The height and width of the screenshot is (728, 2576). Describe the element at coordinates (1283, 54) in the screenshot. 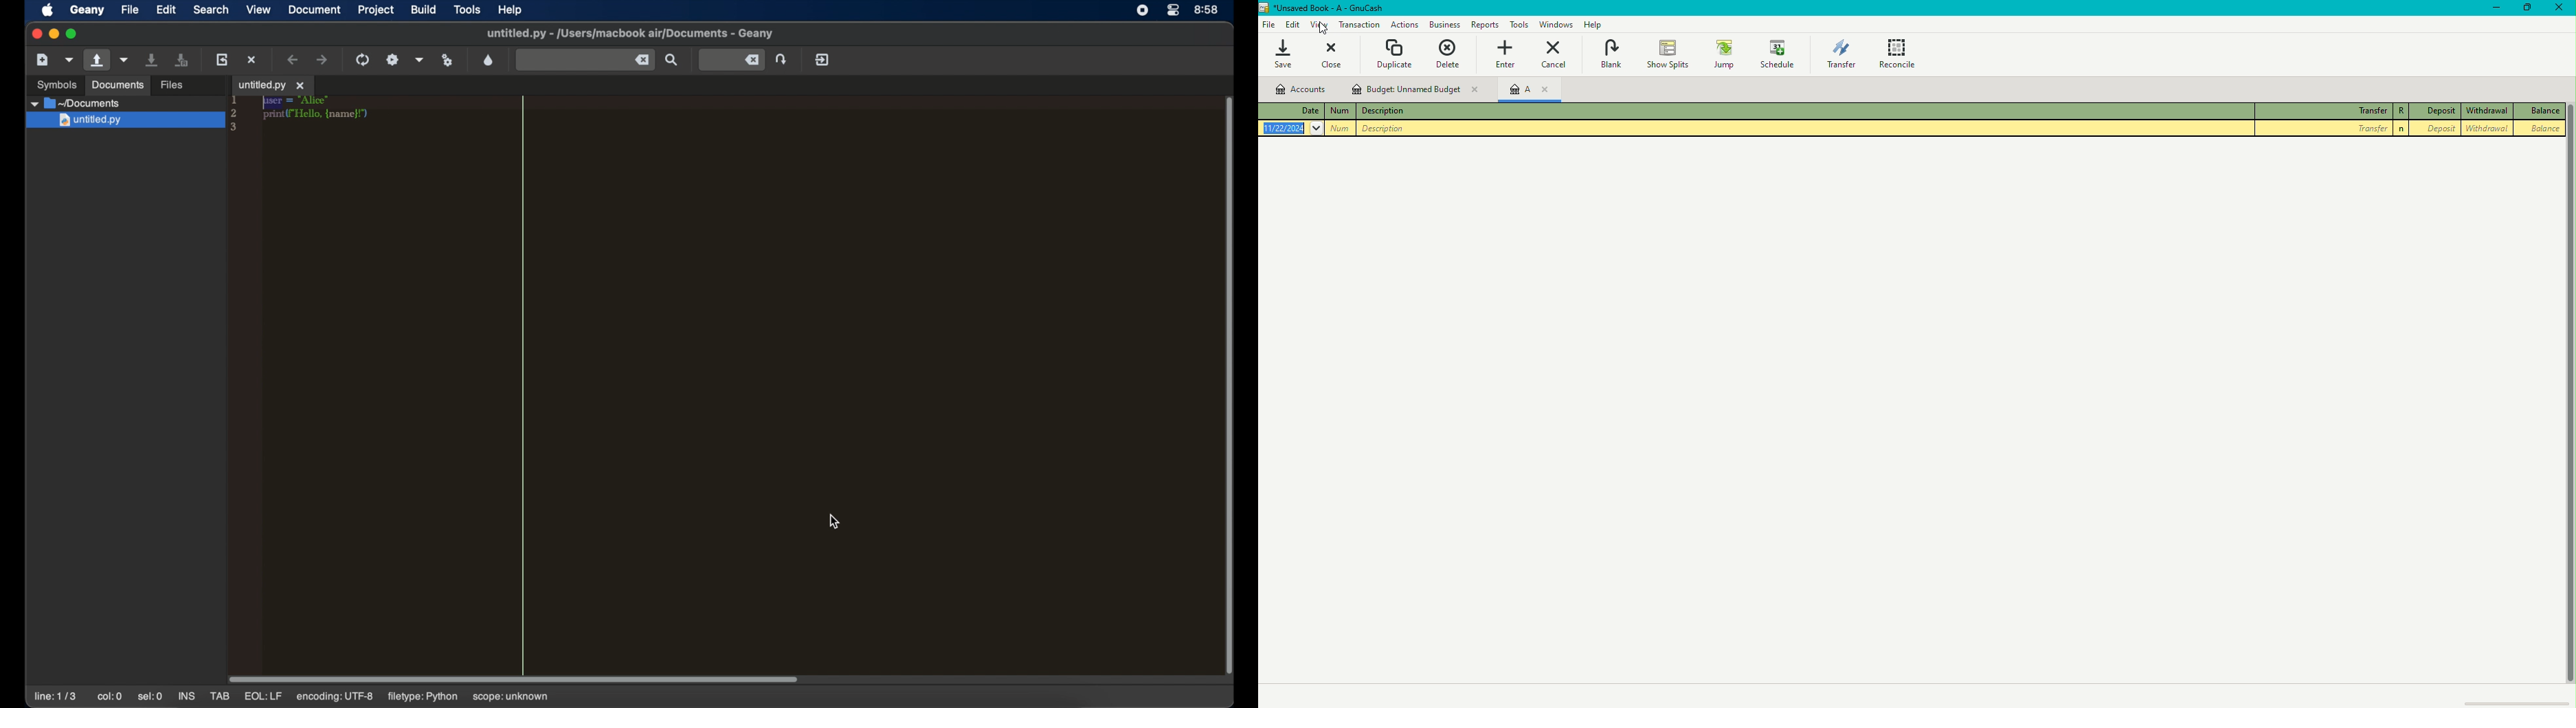

I see `Save` at that location.